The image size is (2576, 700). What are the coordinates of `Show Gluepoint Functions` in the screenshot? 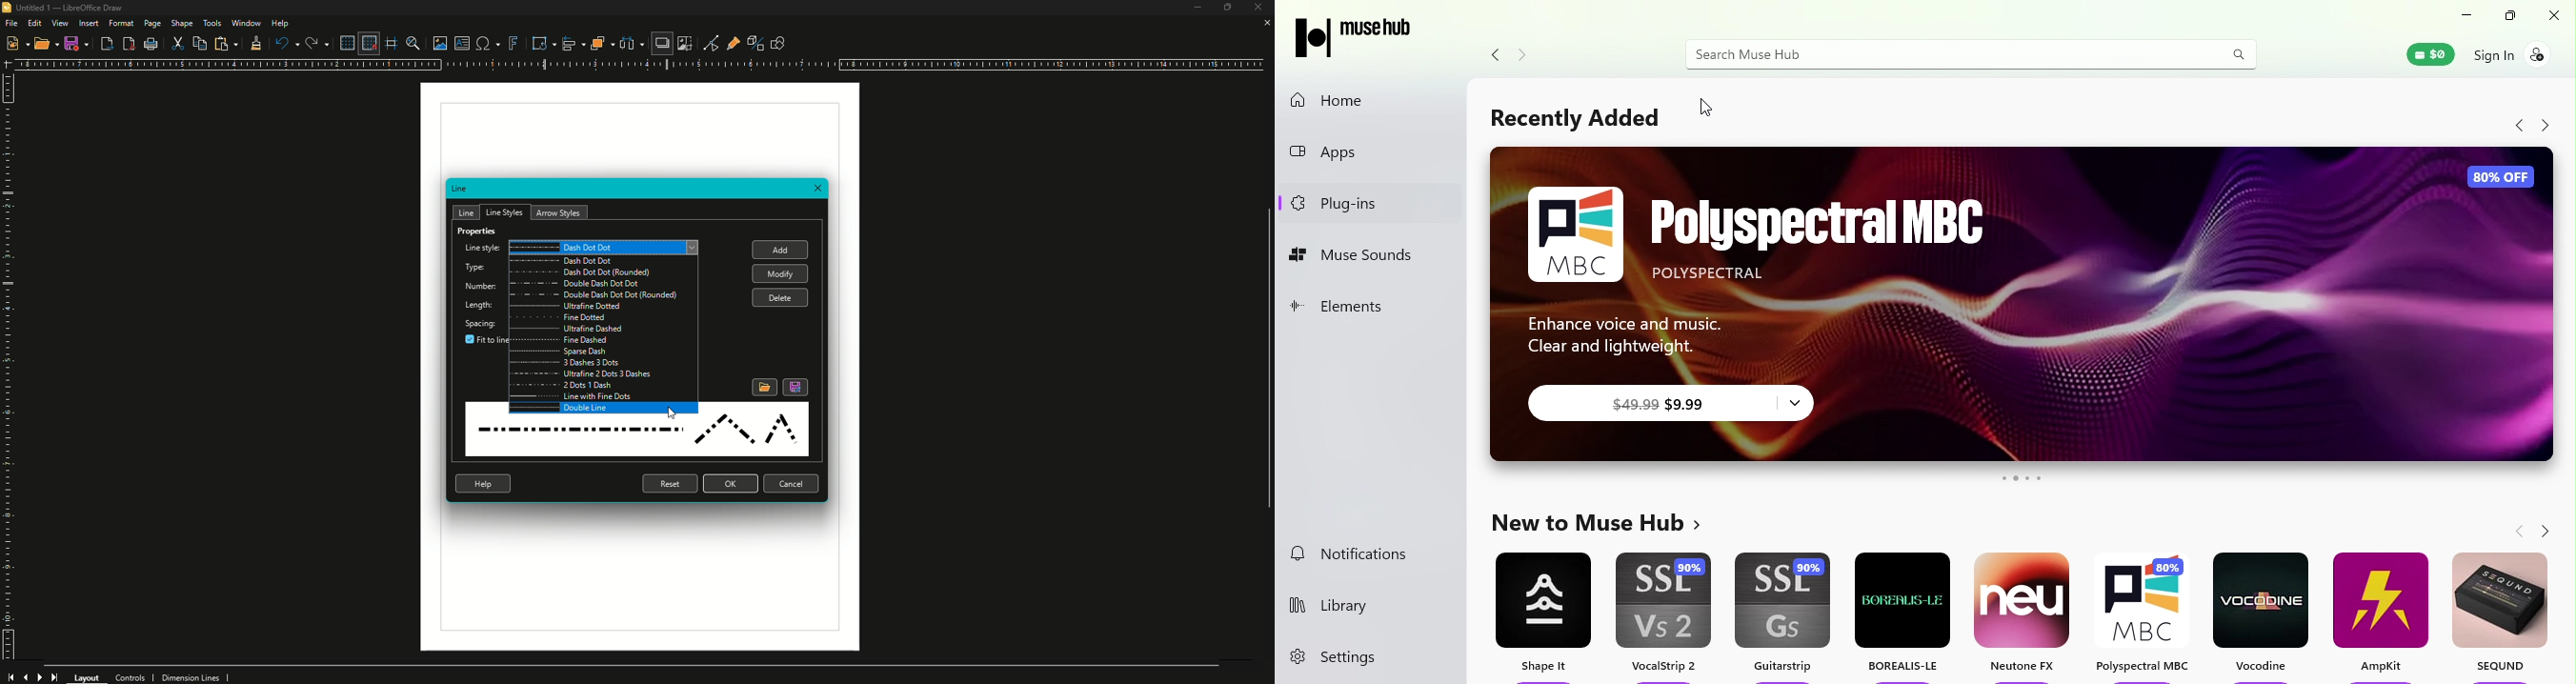 It's located at (729, 42).